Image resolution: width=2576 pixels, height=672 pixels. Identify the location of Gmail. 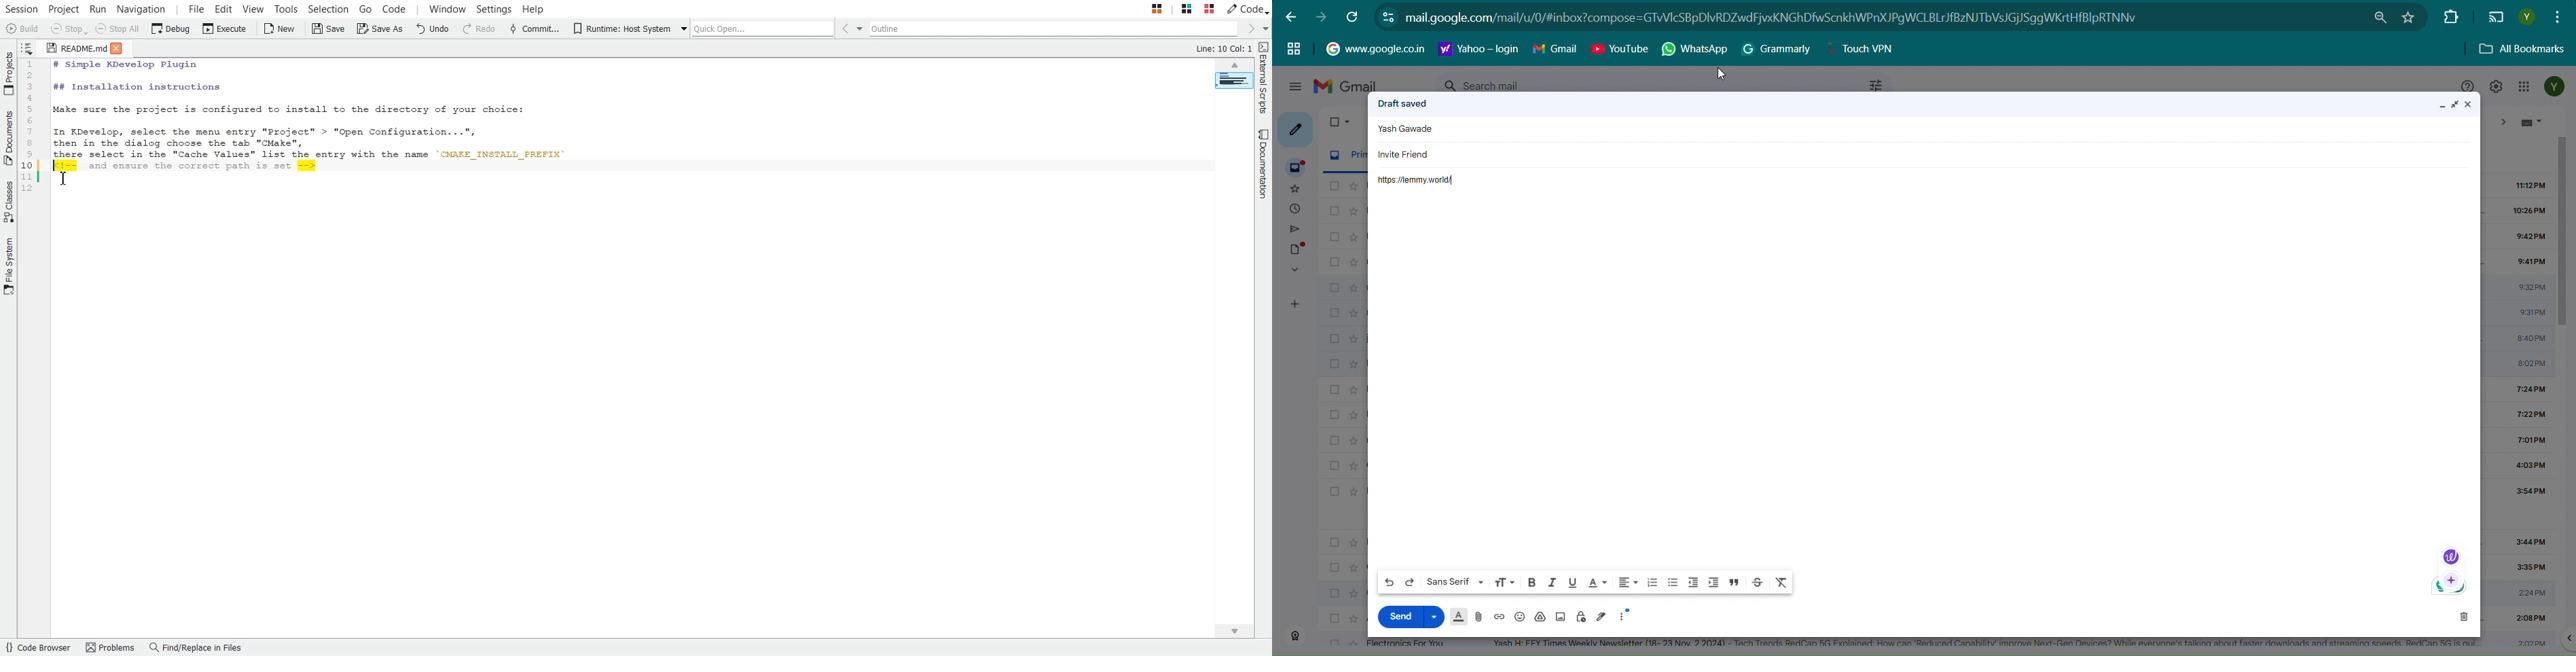
(1555, 49).